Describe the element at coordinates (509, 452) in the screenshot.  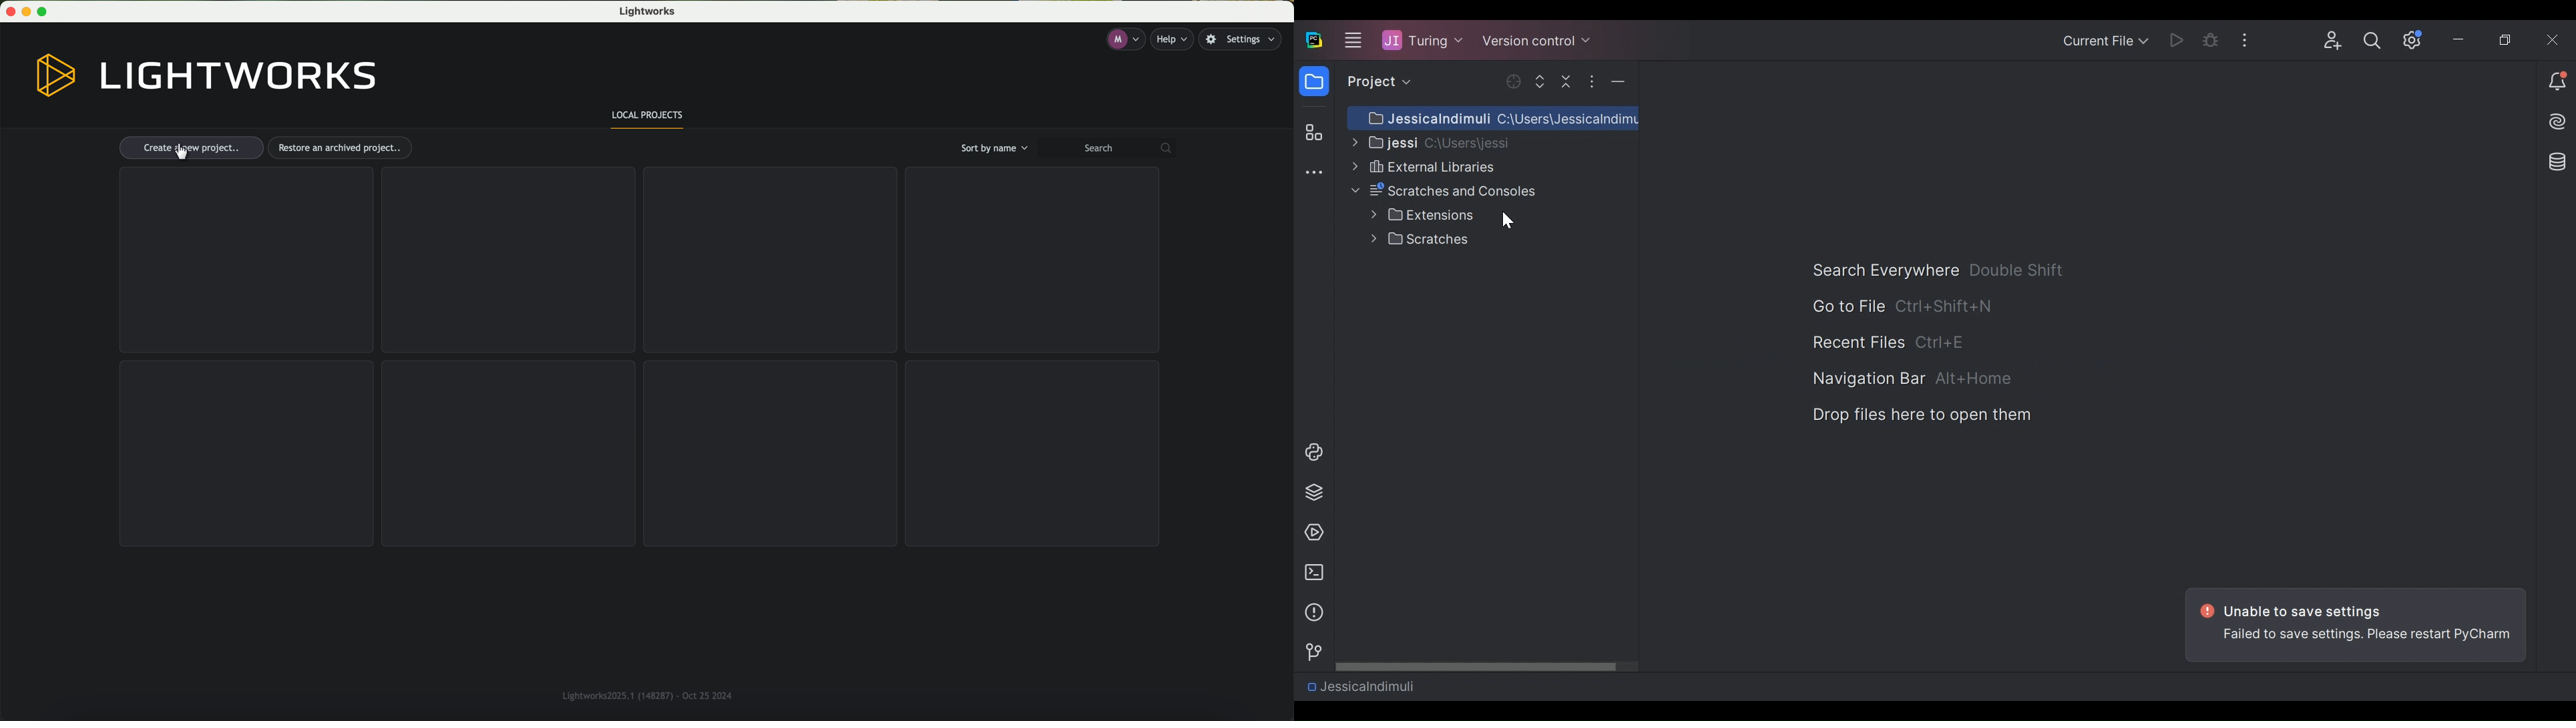
I see `grid` at that location.